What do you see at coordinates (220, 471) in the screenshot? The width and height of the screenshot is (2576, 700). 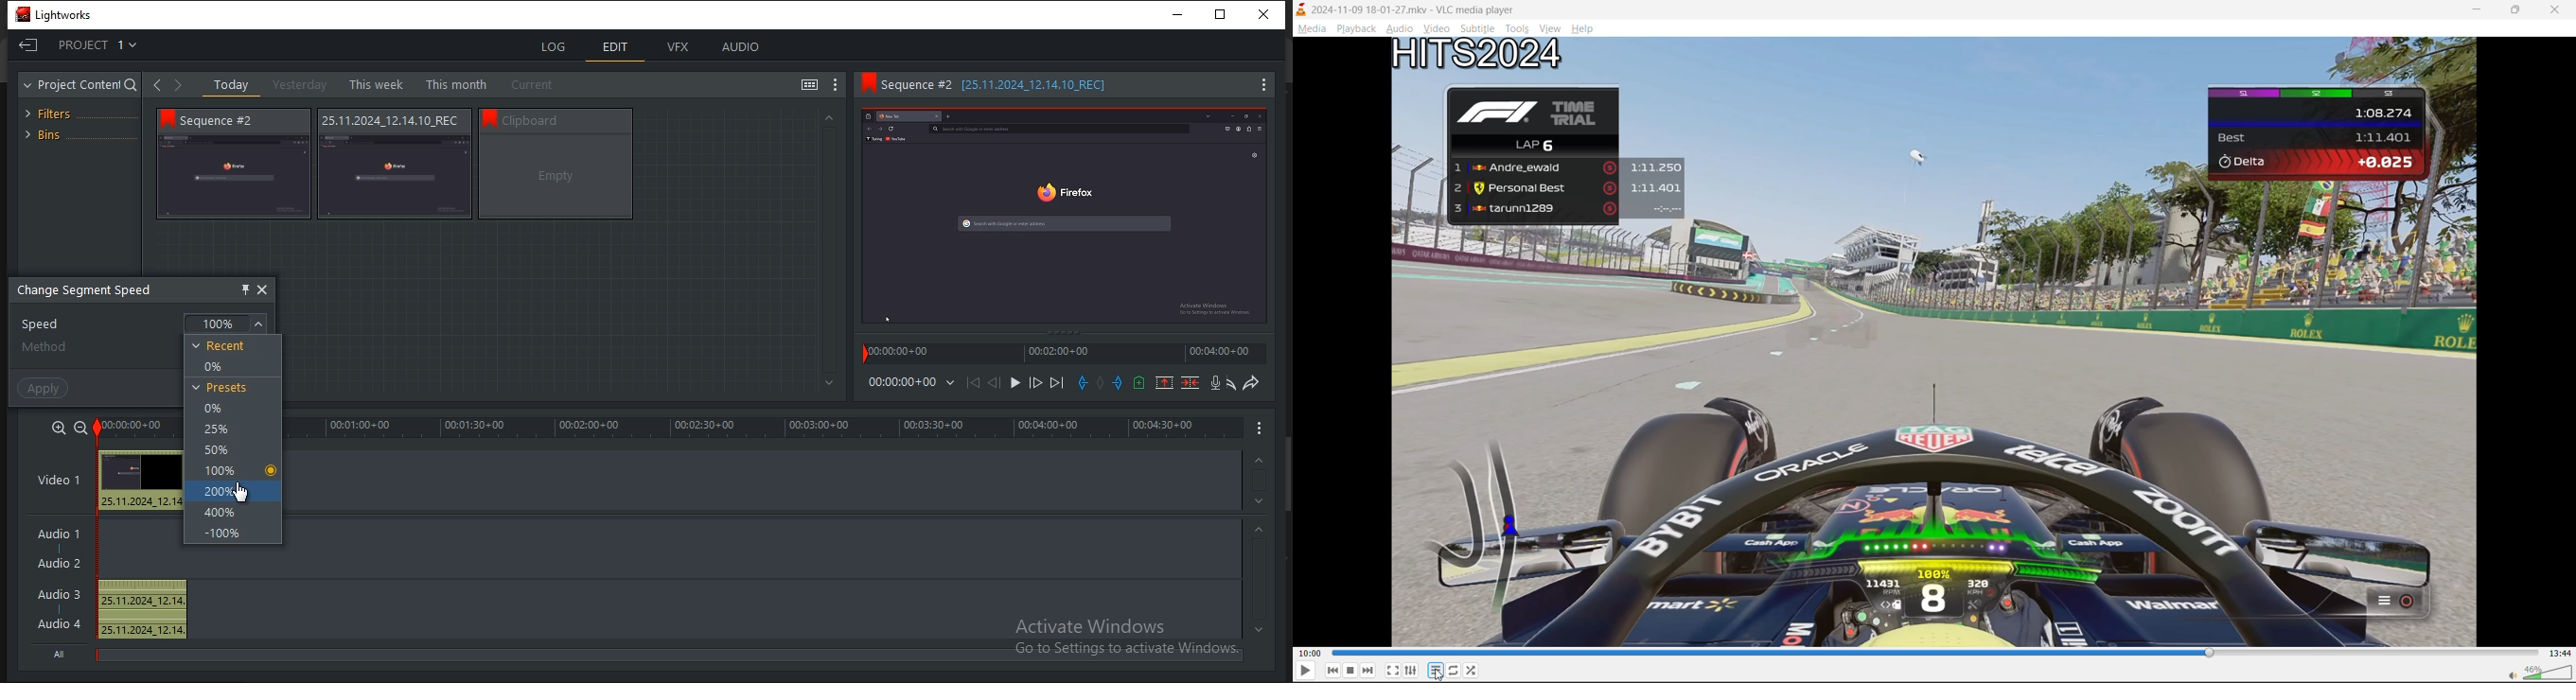 I see `100` at bounding box center [220, 471].